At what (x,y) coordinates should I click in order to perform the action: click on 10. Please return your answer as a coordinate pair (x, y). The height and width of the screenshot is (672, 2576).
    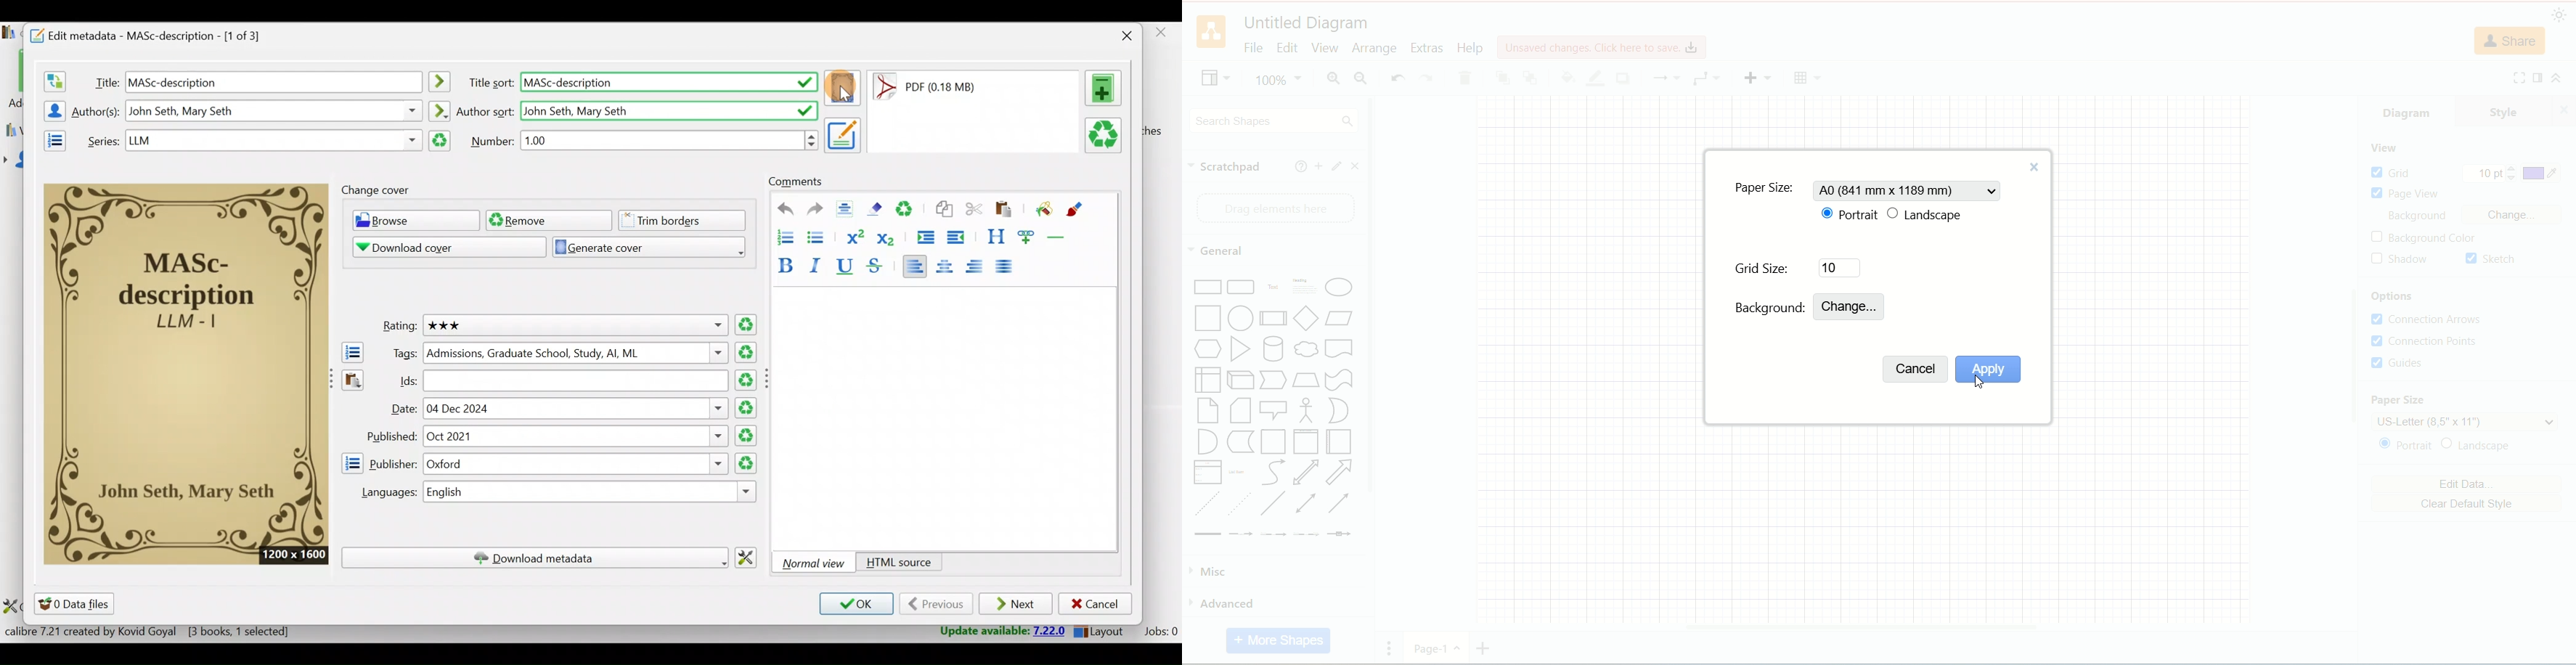
    Looking at the image, I should click on (1838, 267).